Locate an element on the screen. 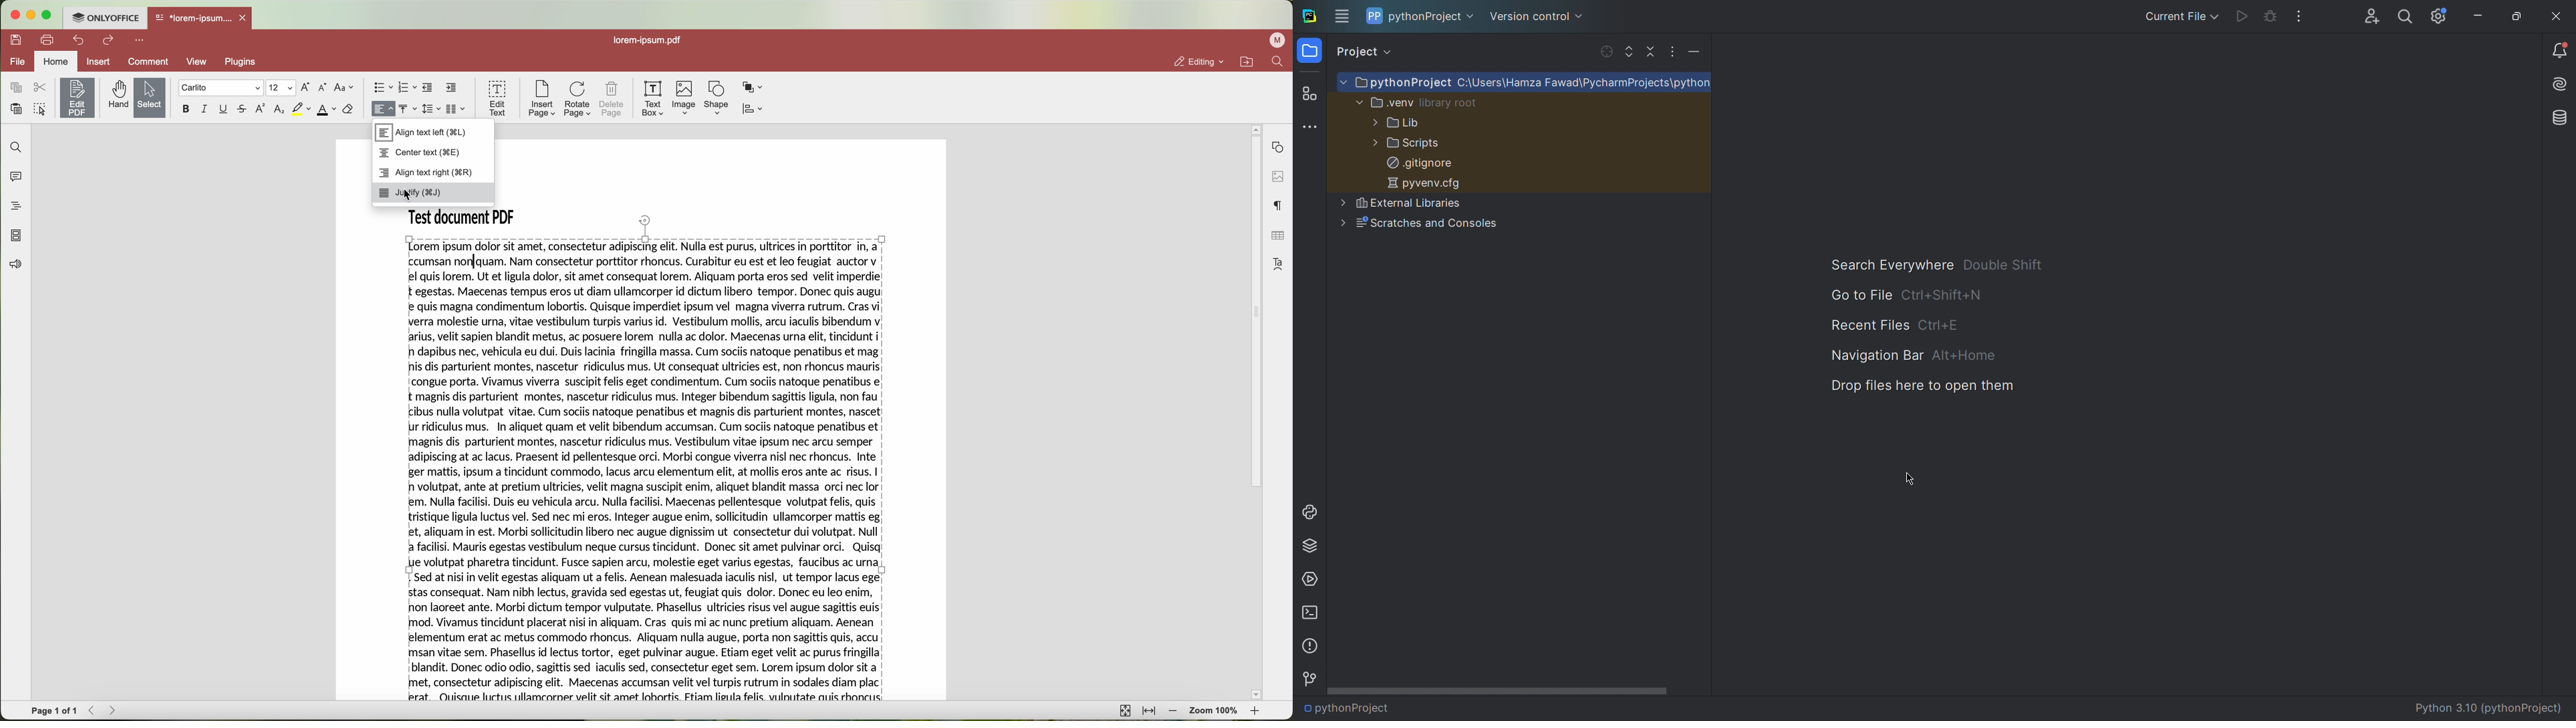 Image resolution: width=2576 pixels, height=728 pixels. more is located at coordinates (2299, 19).